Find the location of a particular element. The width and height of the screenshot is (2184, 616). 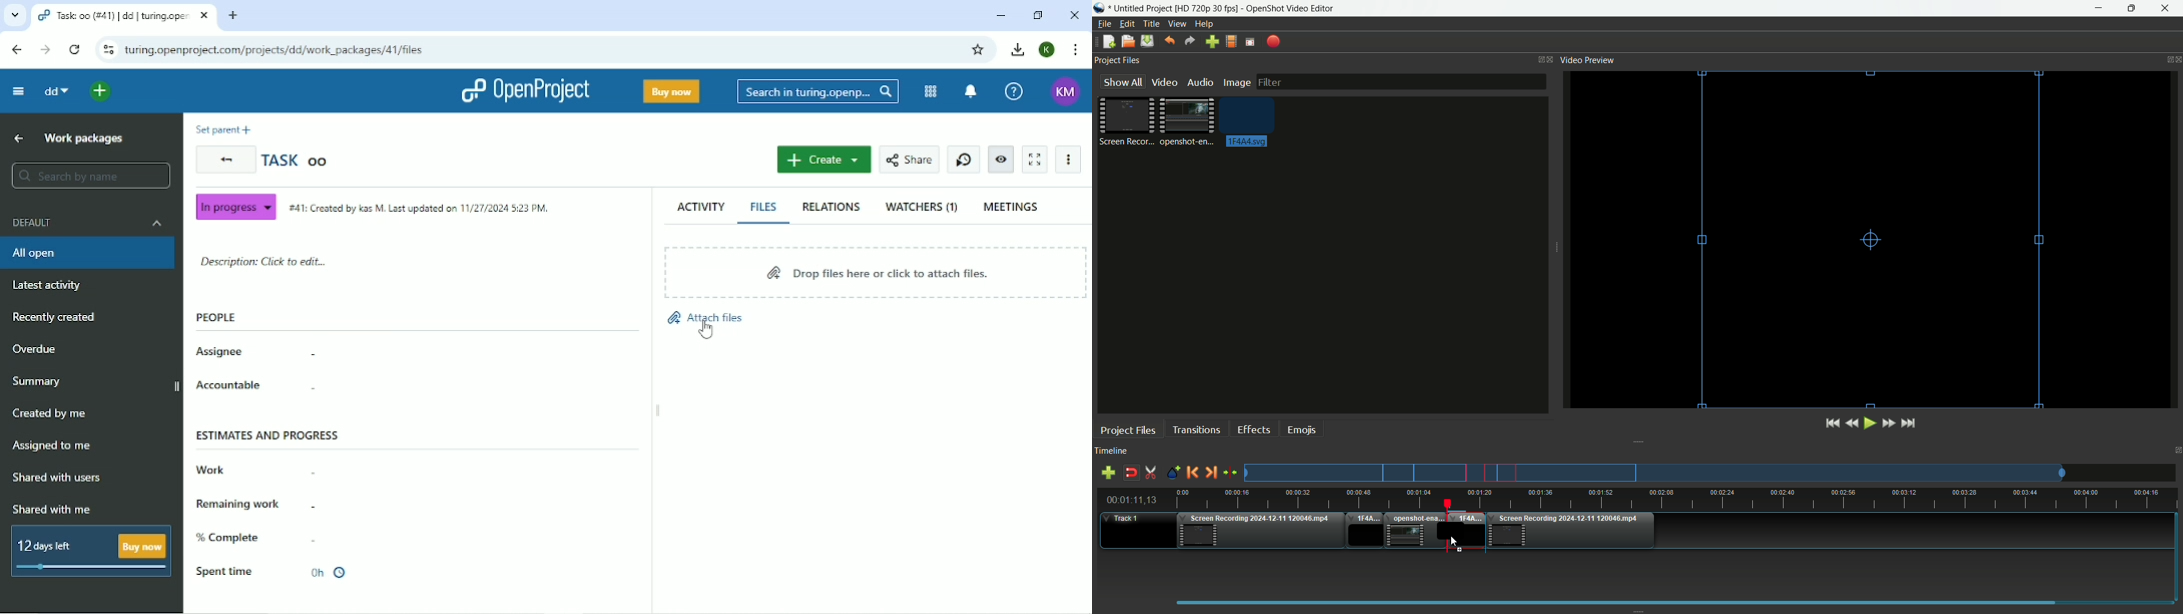

Search y name is located at coordinates (92, 175).